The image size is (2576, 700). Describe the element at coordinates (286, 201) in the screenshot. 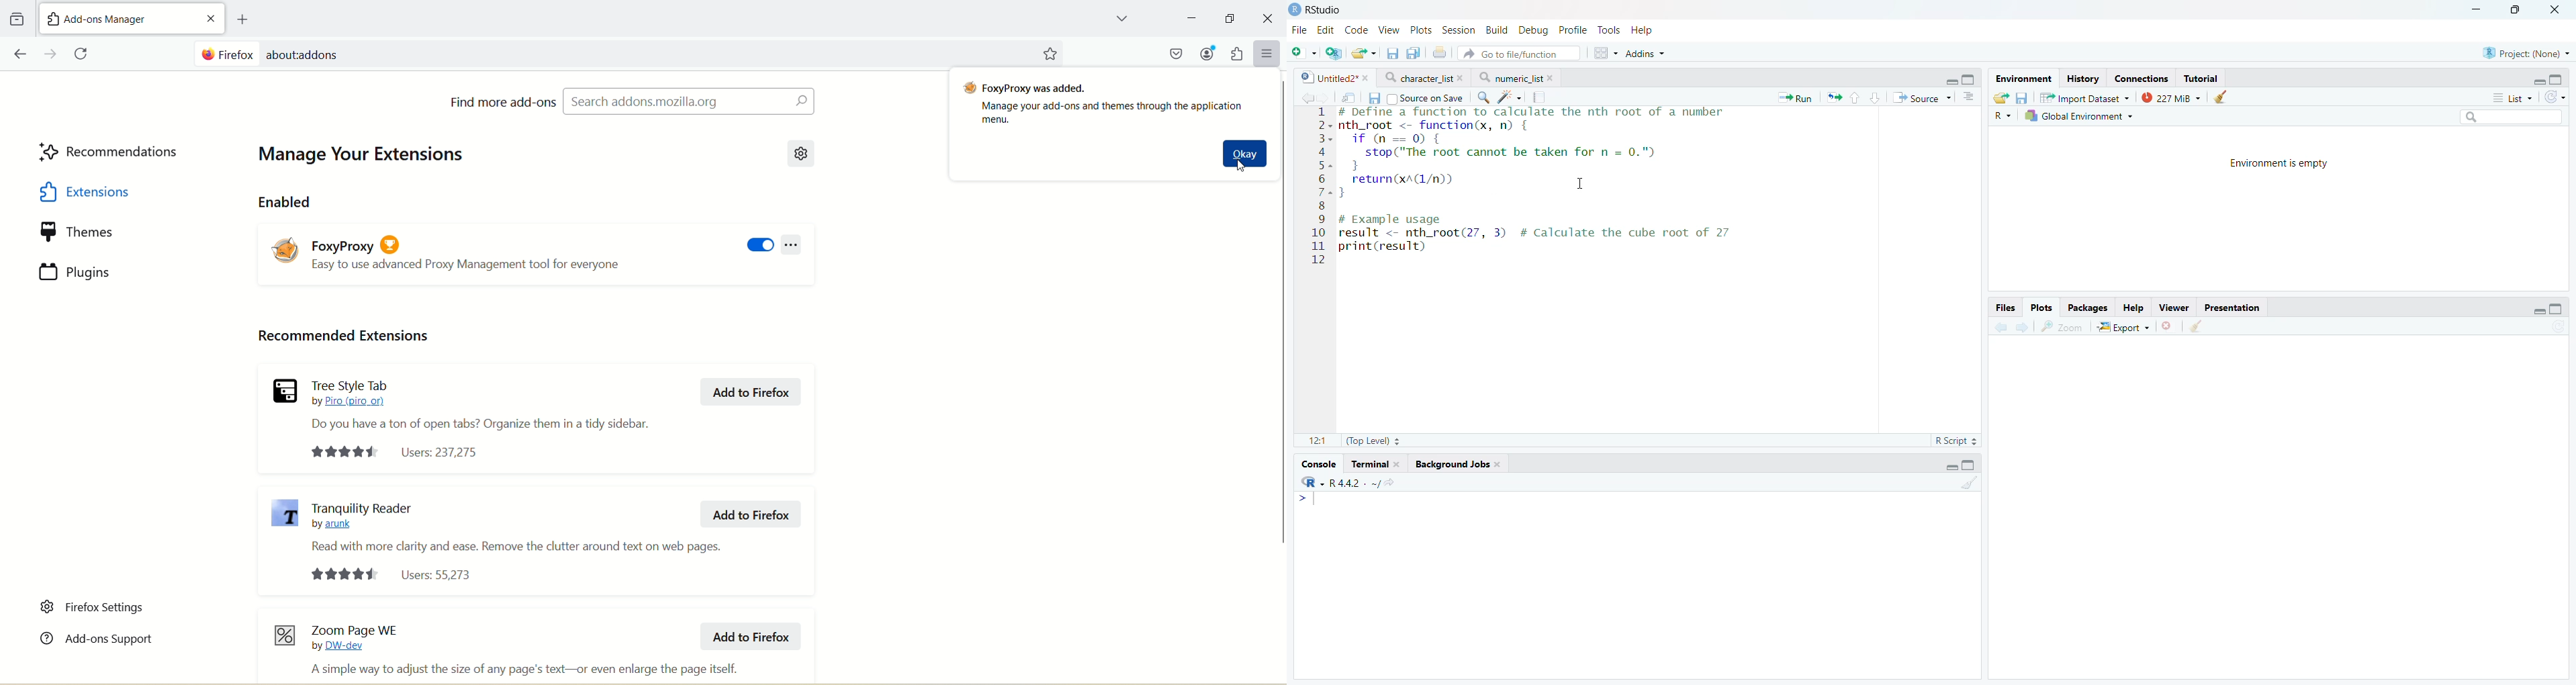

I see `Enabled` at that location.